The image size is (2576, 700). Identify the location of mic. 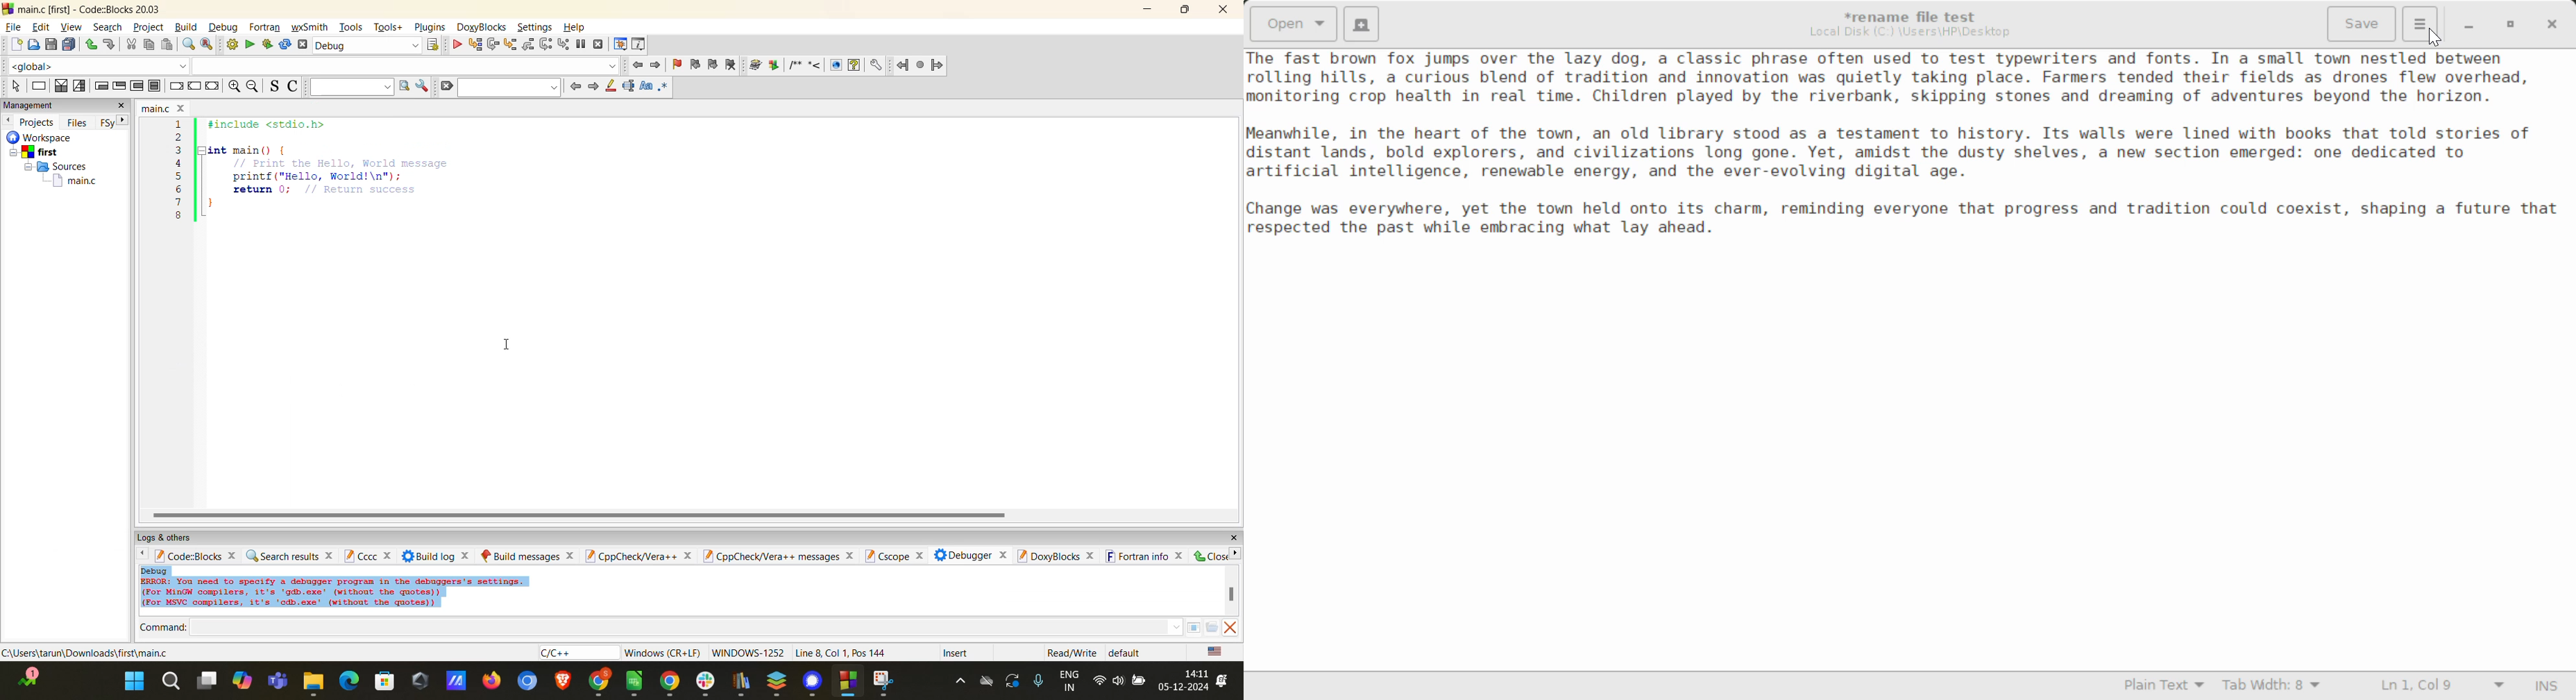
(1038, 681).